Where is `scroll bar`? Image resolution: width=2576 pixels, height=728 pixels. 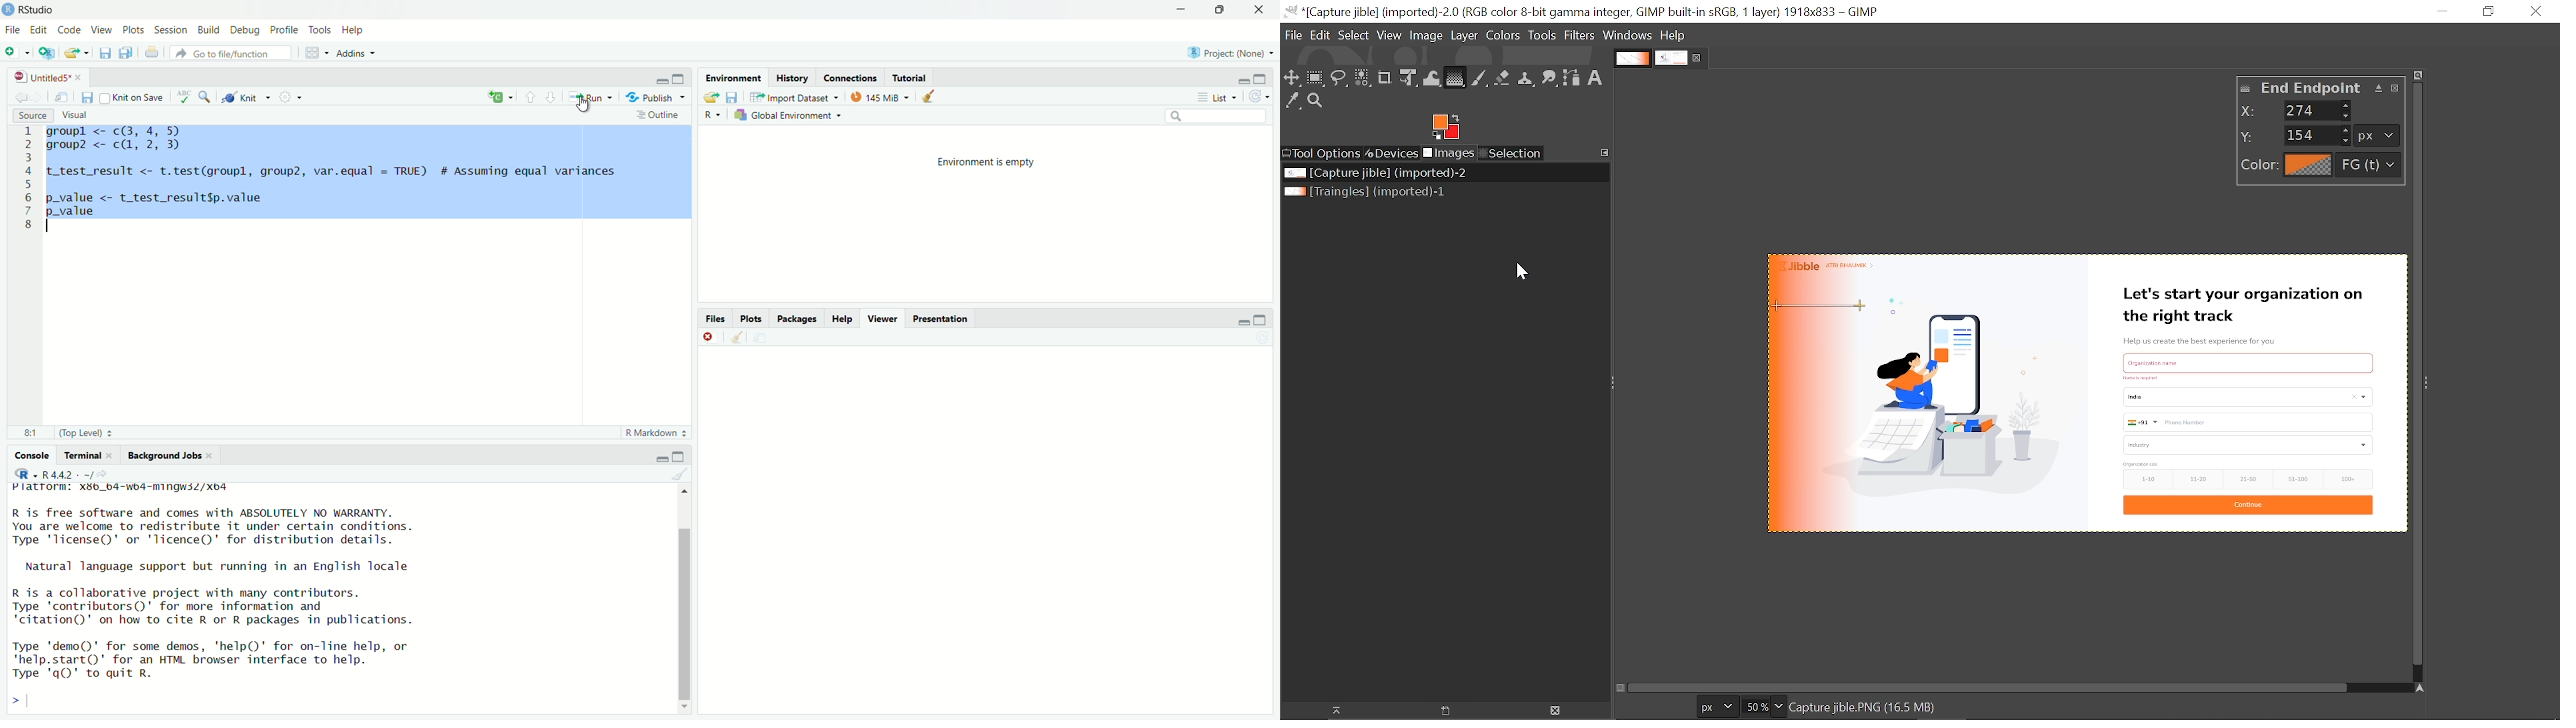 scroll bar is located at coordinates (681, 597).